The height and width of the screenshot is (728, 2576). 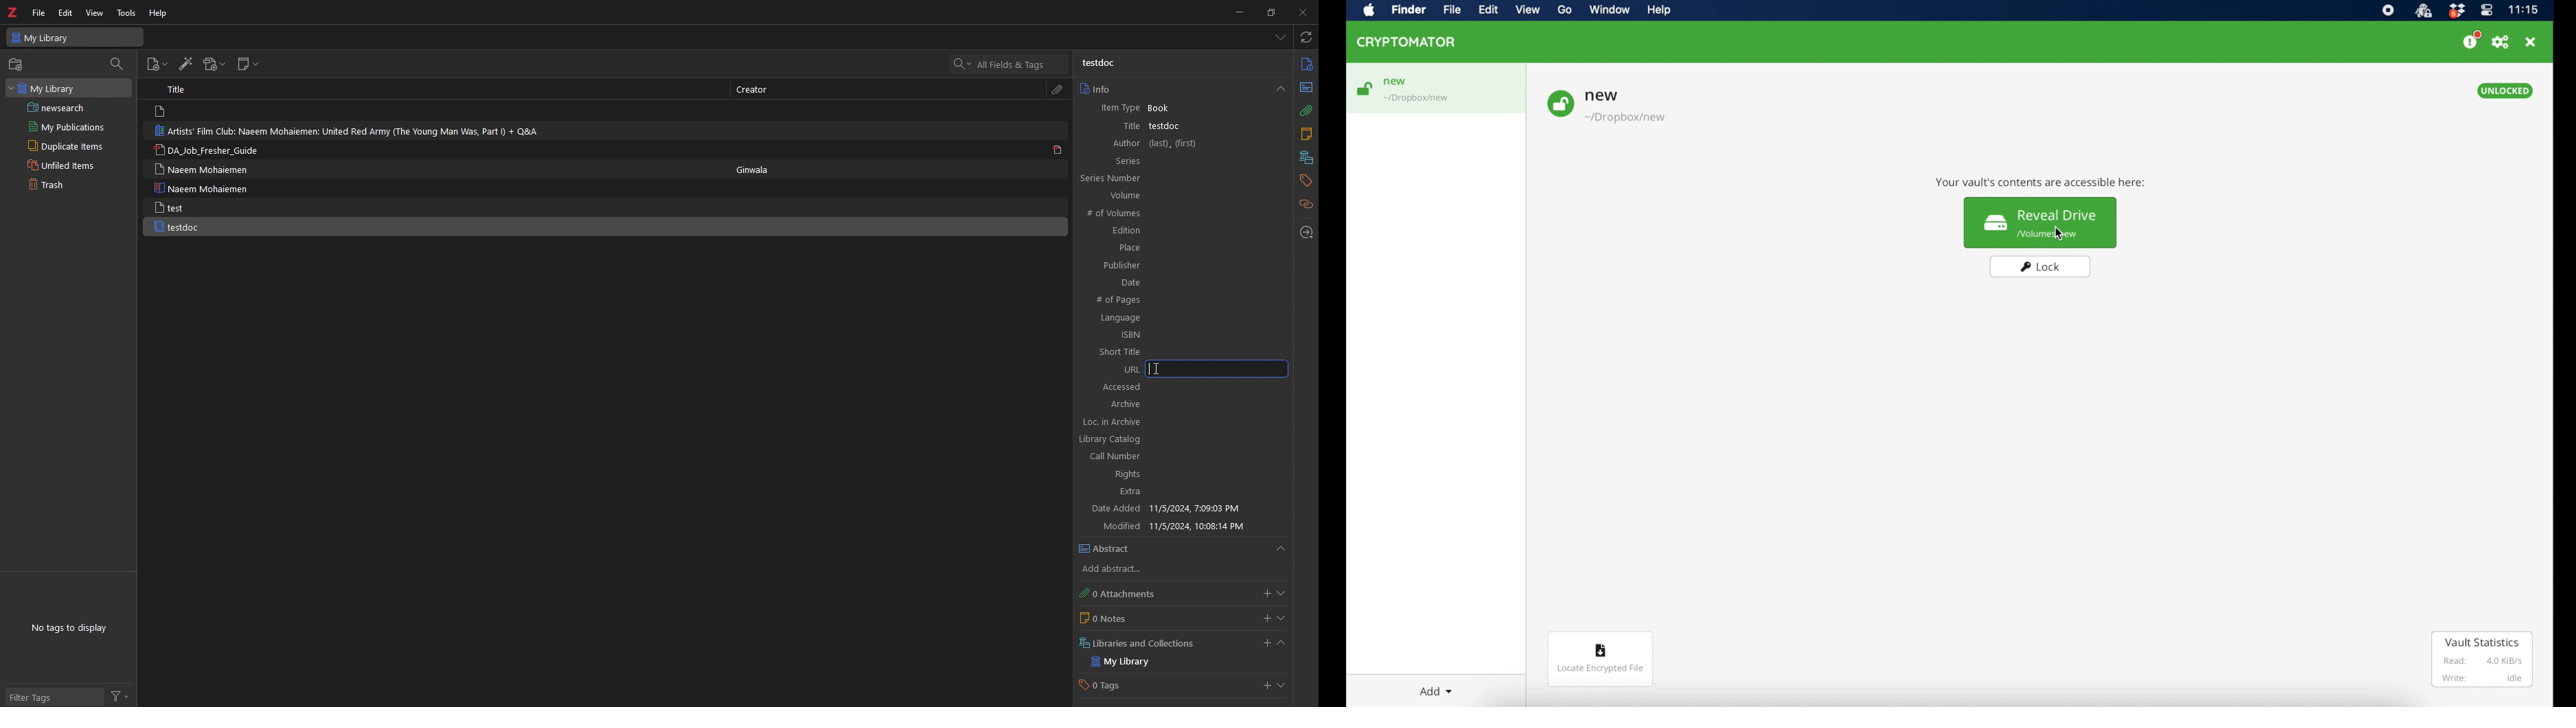 What do you see at coordinates (1153, 143) in the screenshot?
I see `Author (last),(first)` at bounding box center [1153, 143].